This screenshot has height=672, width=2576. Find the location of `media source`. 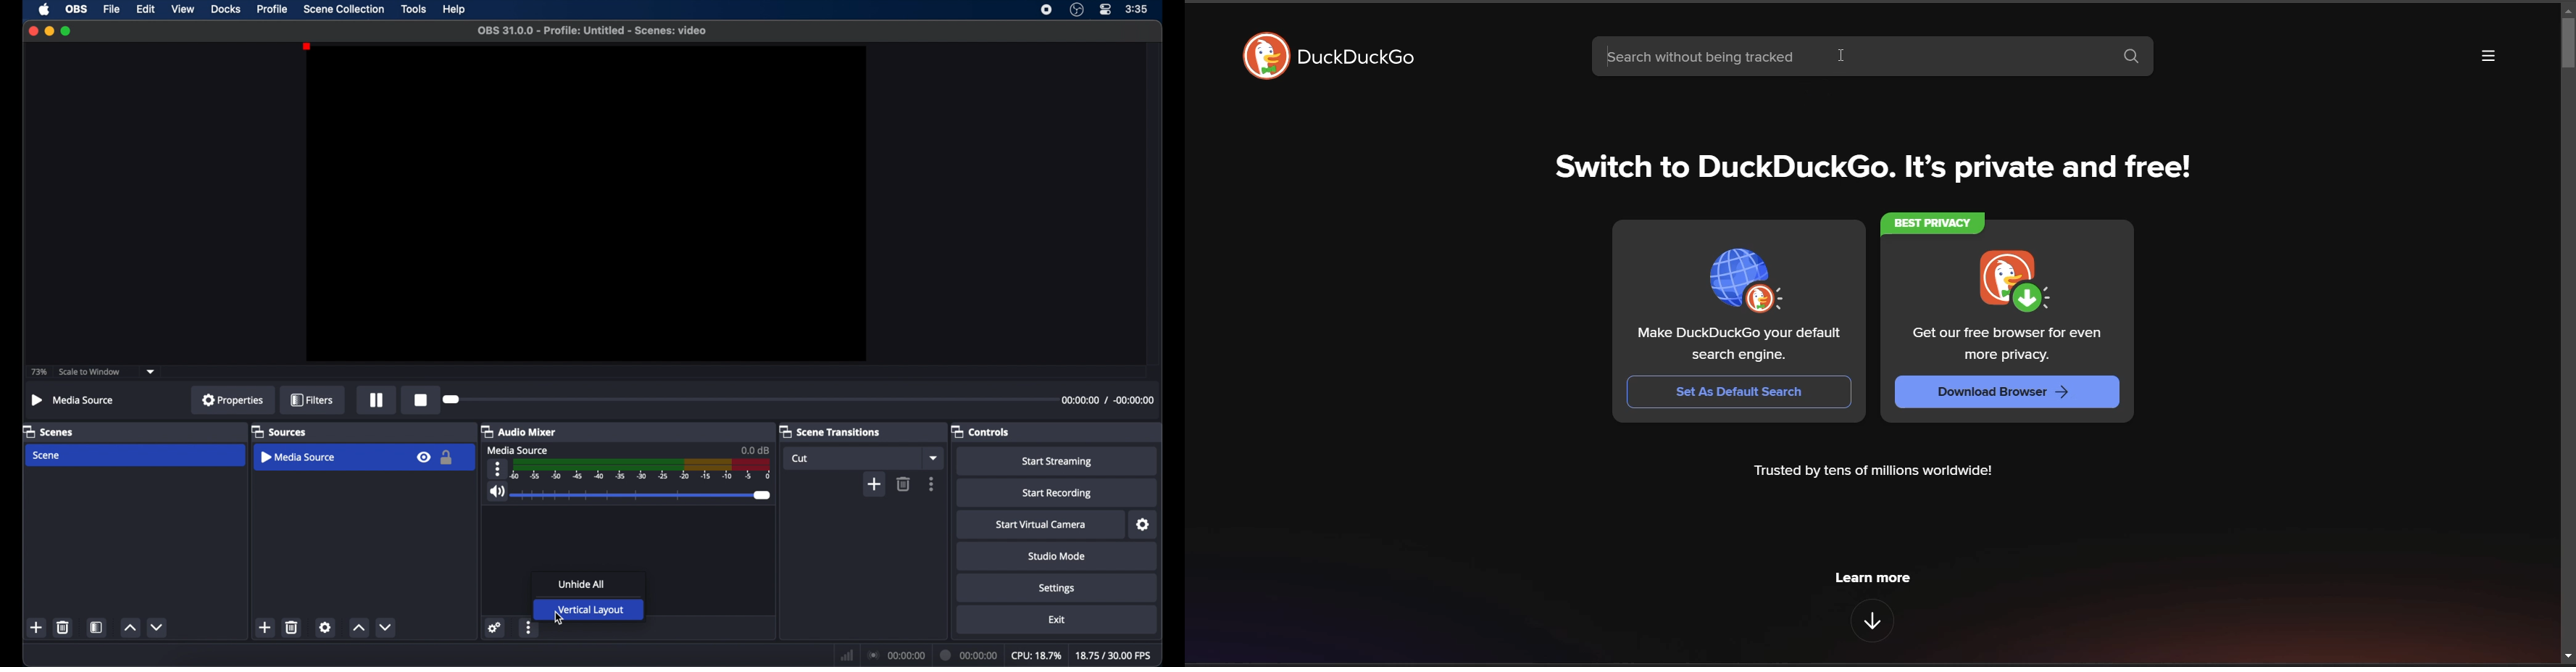

media source is located at coordinates (517, 450).